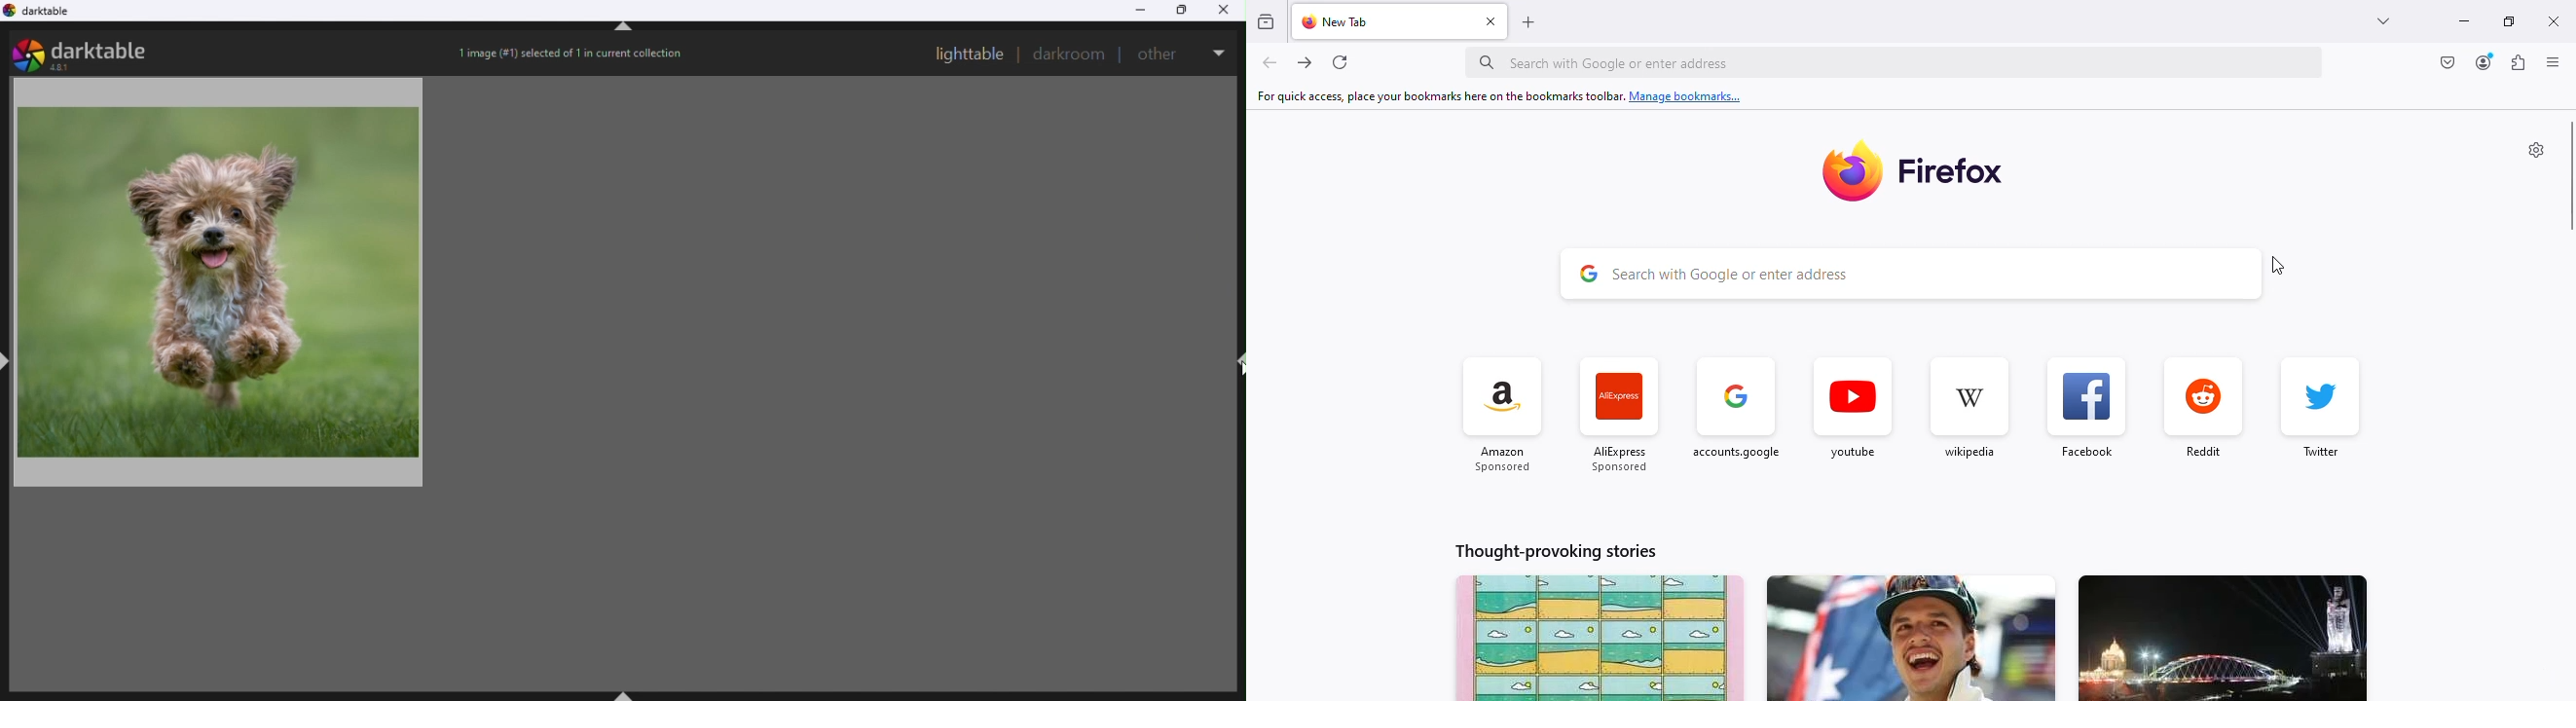 The height and width of the screenshot is (728, 2576). Describe the element at coordinates (573, 57) in the screenshot. I see `Image selection status` at that location.